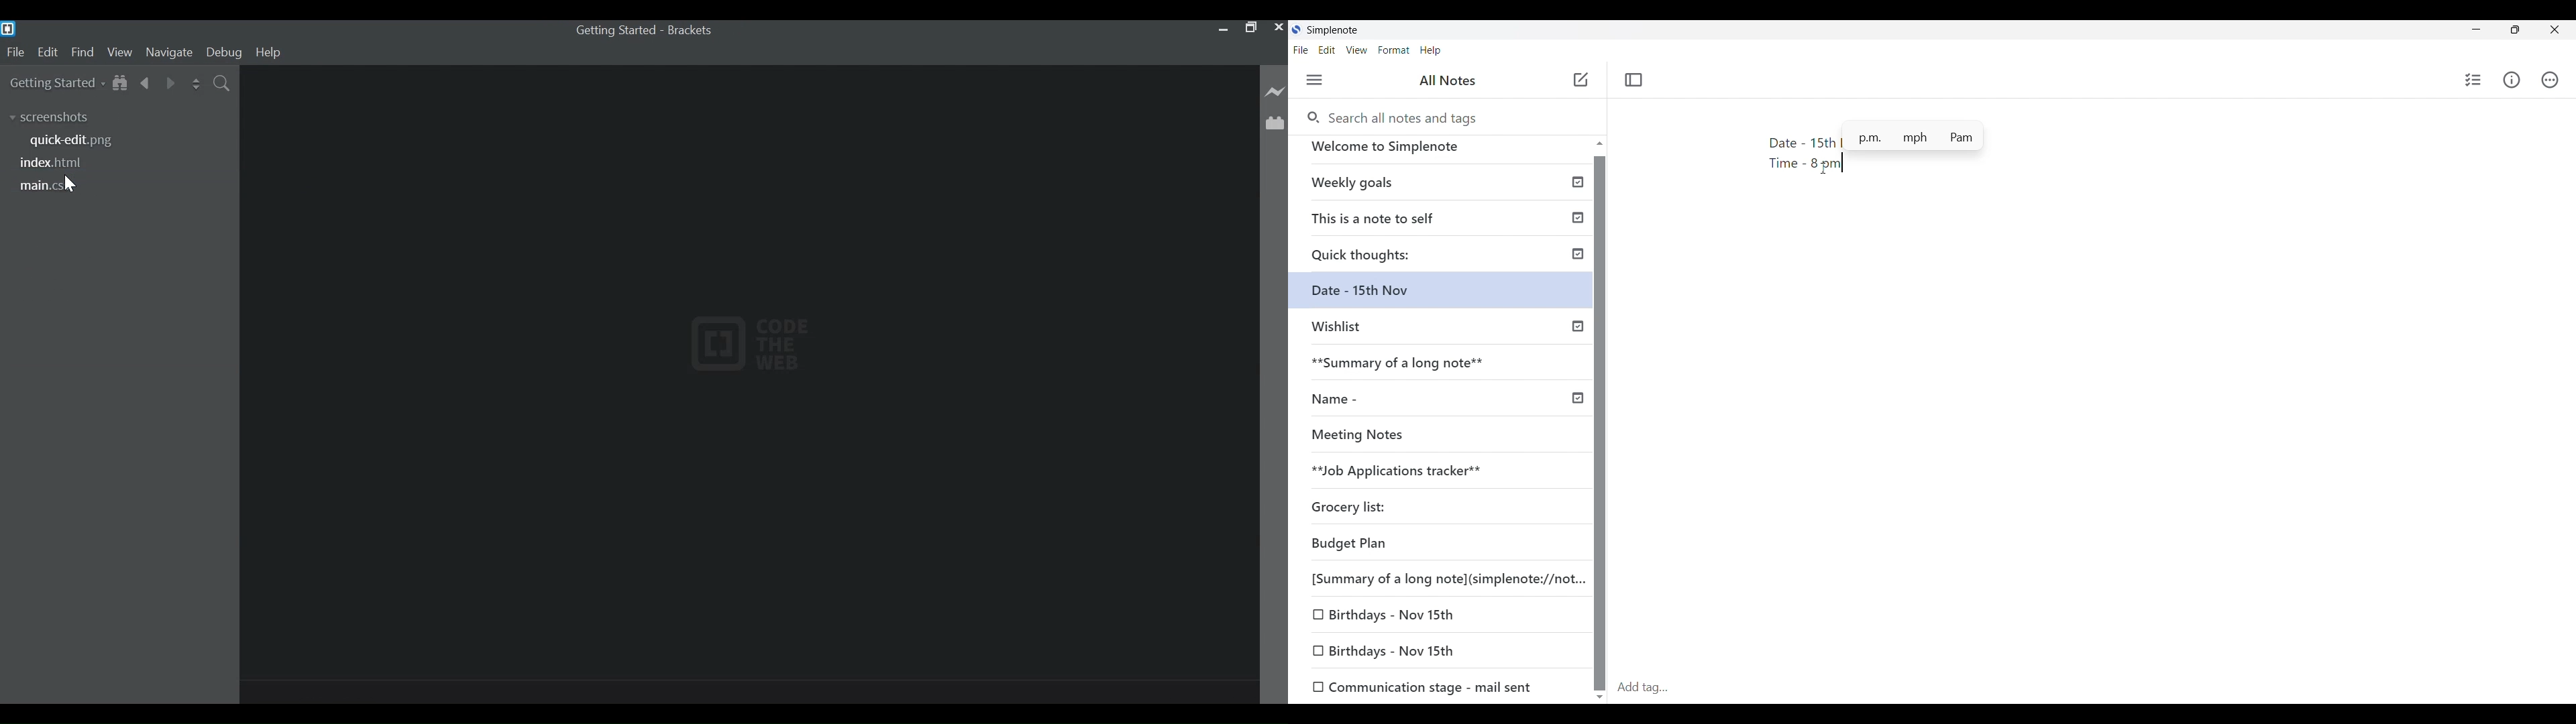 The width and height of the screenshot is (2576, 728). What do you see at coordinates (2550, 80) in the screenshot?
I see `Actions` at bounding box center [2550, 80].